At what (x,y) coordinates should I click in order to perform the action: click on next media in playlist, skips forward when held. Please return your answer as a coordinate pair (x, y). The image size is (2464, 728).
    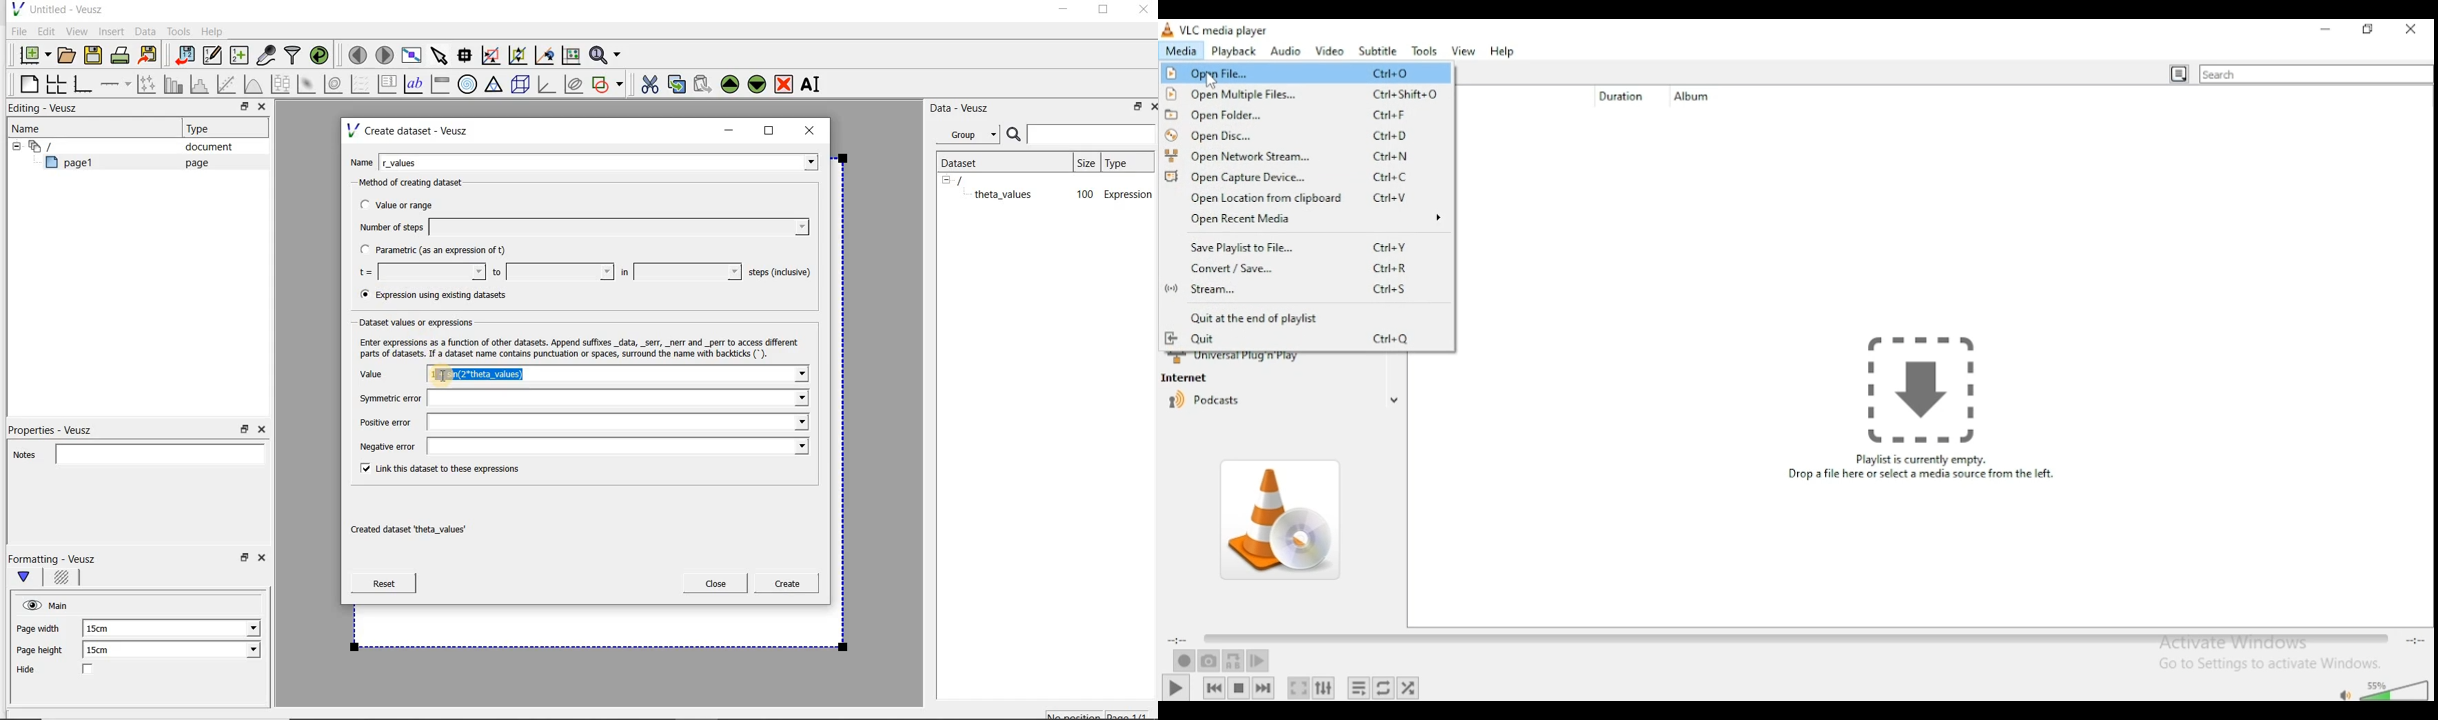
    Looking at the image, I should click on (1267, 688).